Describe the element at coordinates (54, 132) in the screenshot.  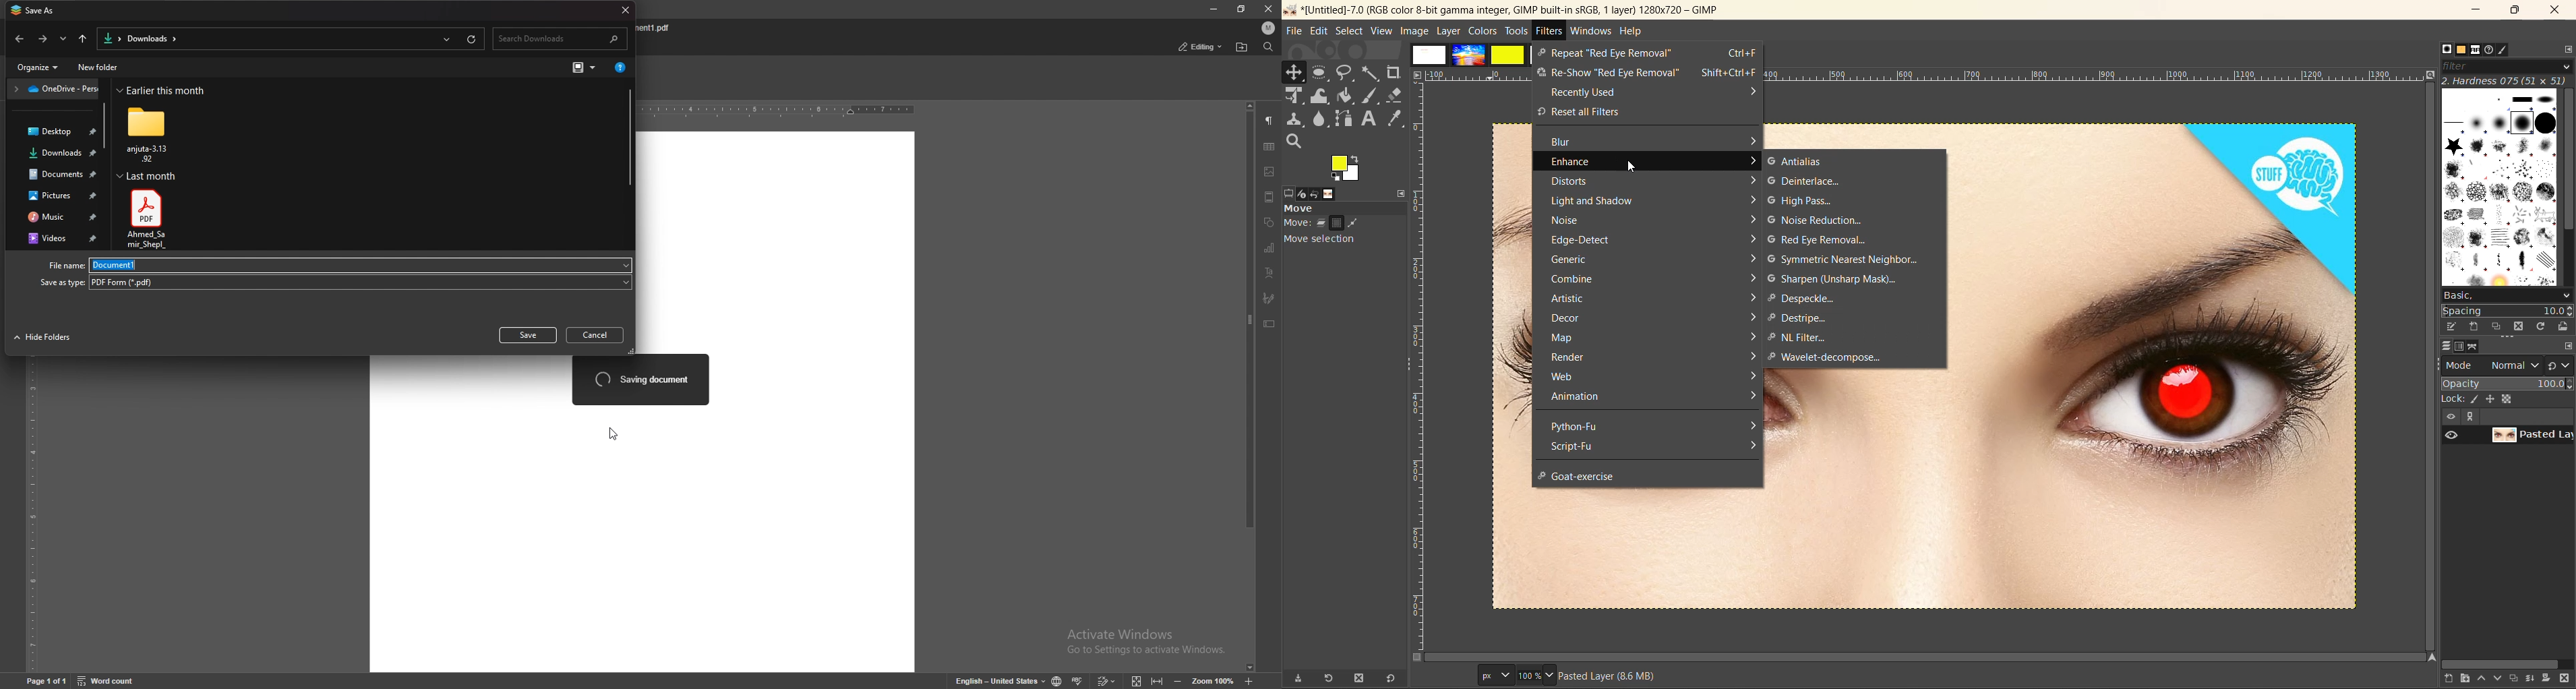
I see `desktop` at that location.